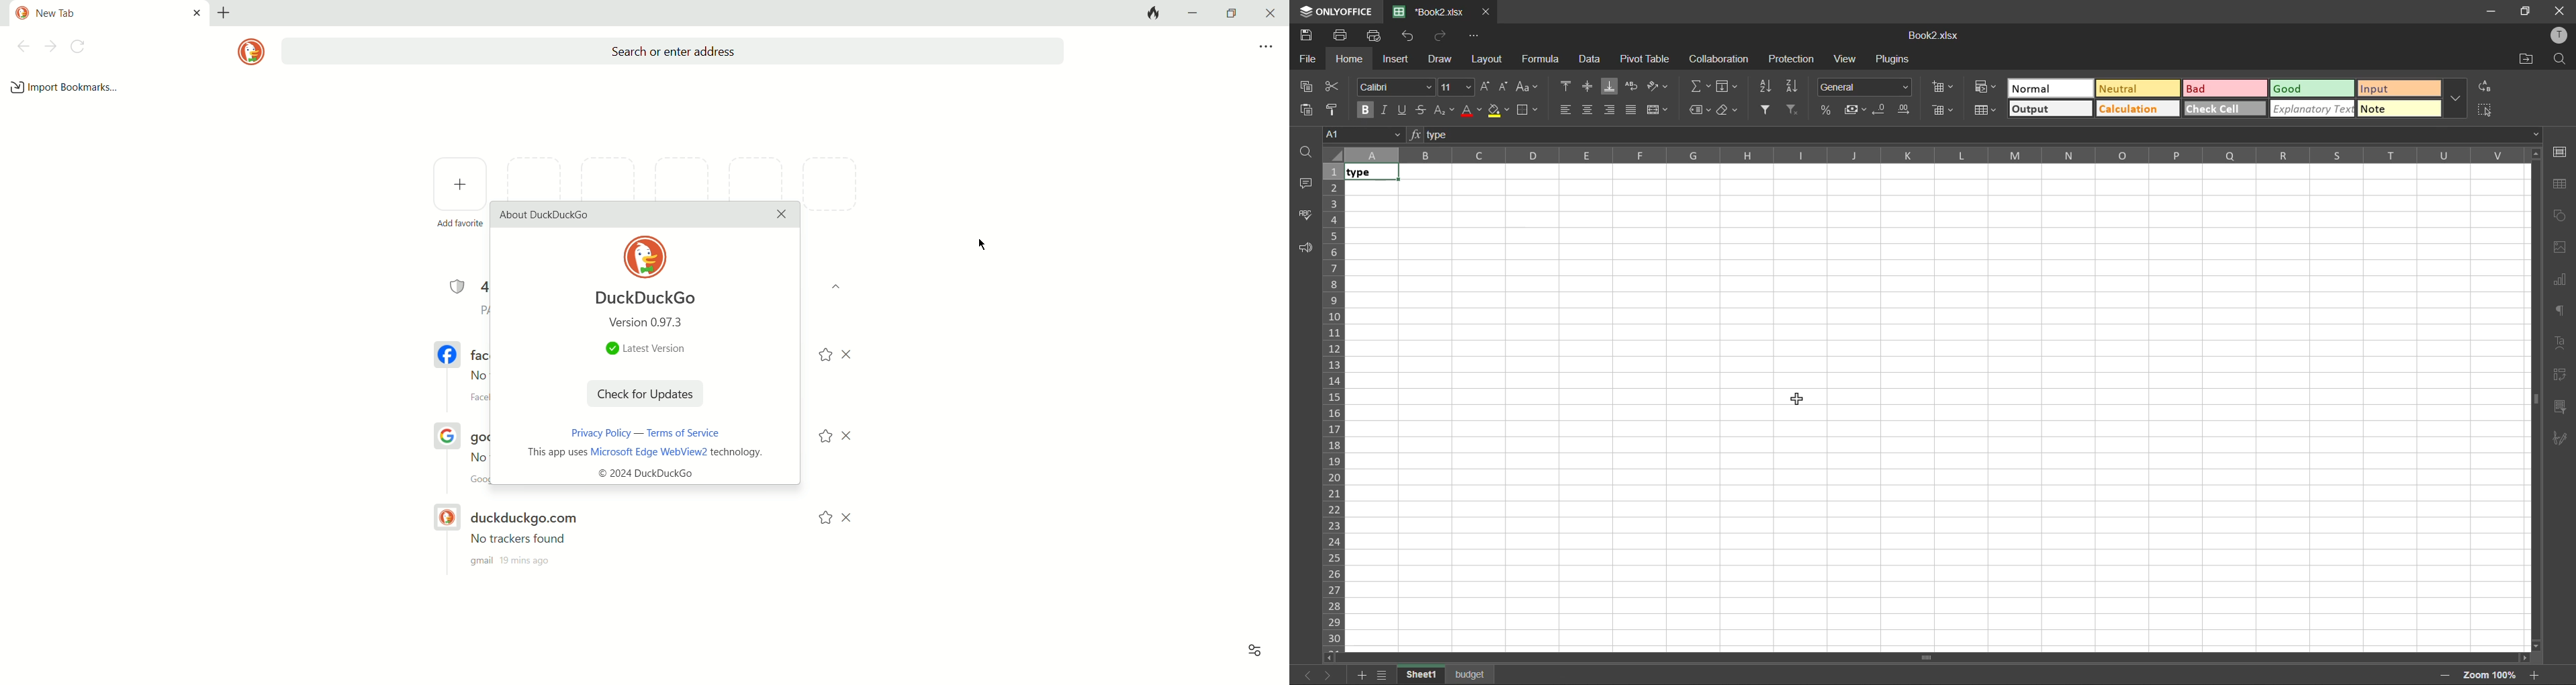 The height and width of the screenshot is (700, 2576). I want to click on view, so click(1847, 58).